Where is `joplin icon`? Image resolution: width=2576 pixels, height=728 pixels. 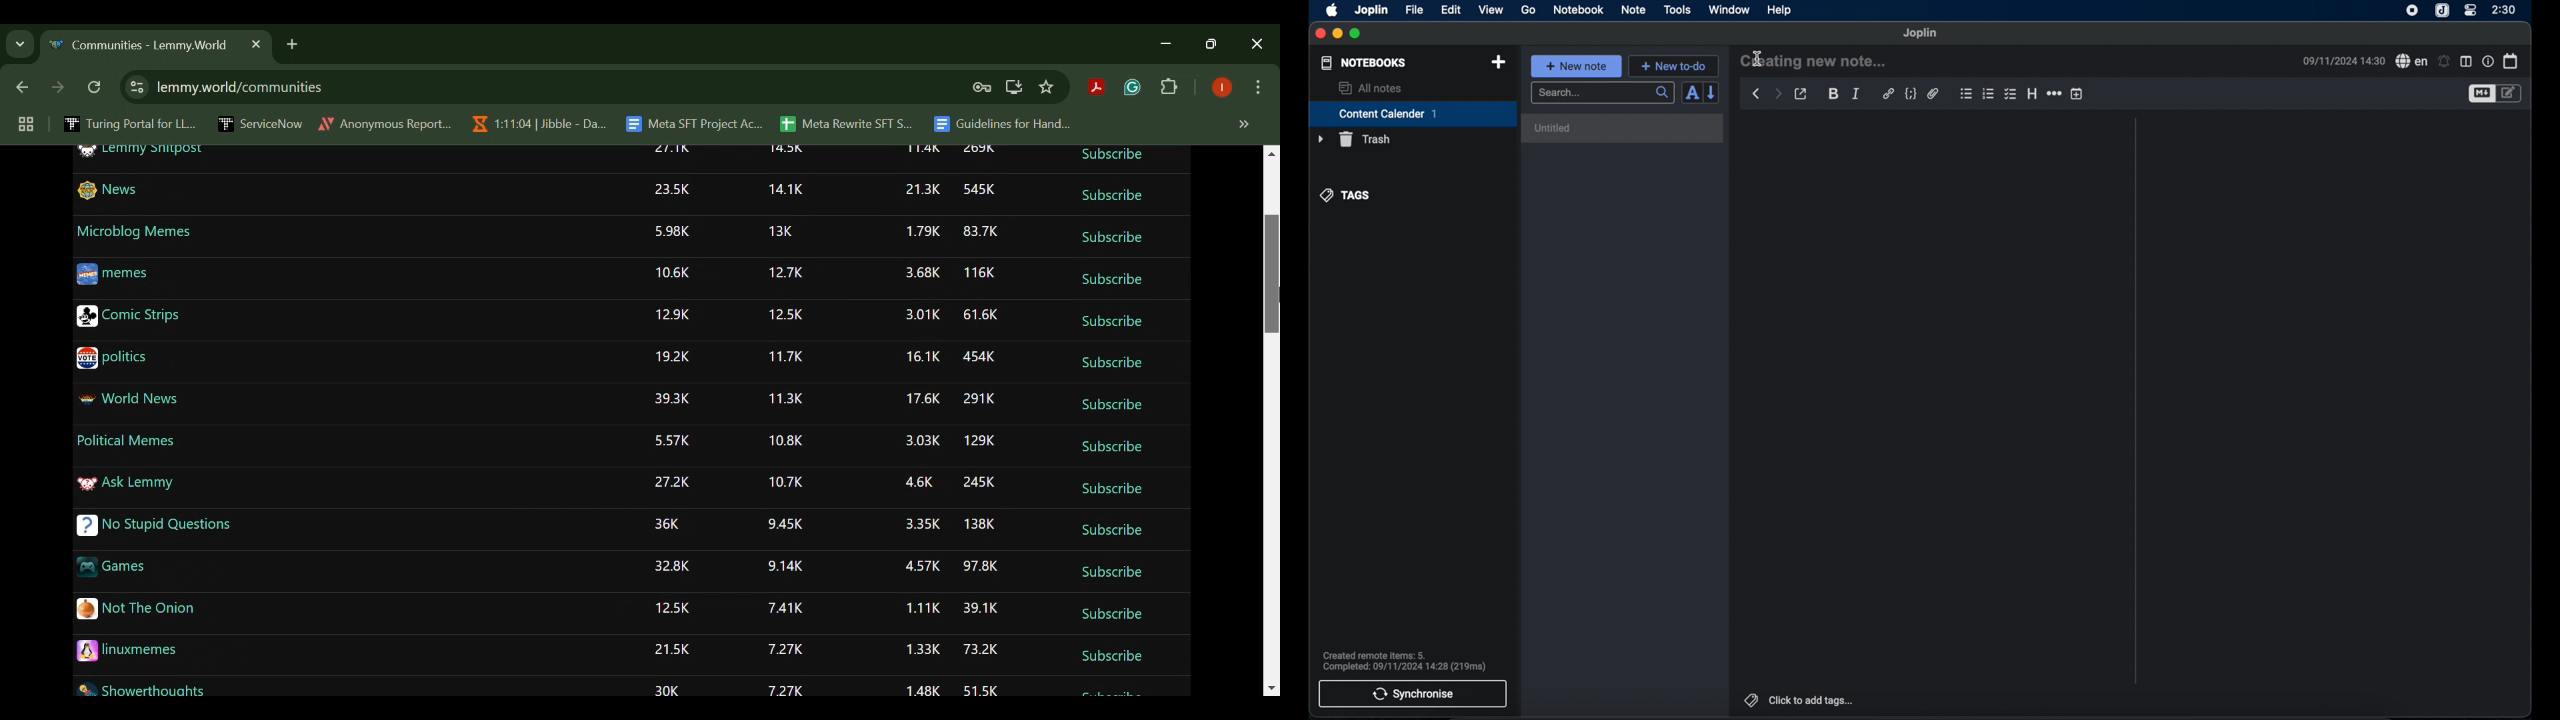 joplin icon is located at coordinates (2441, 11).